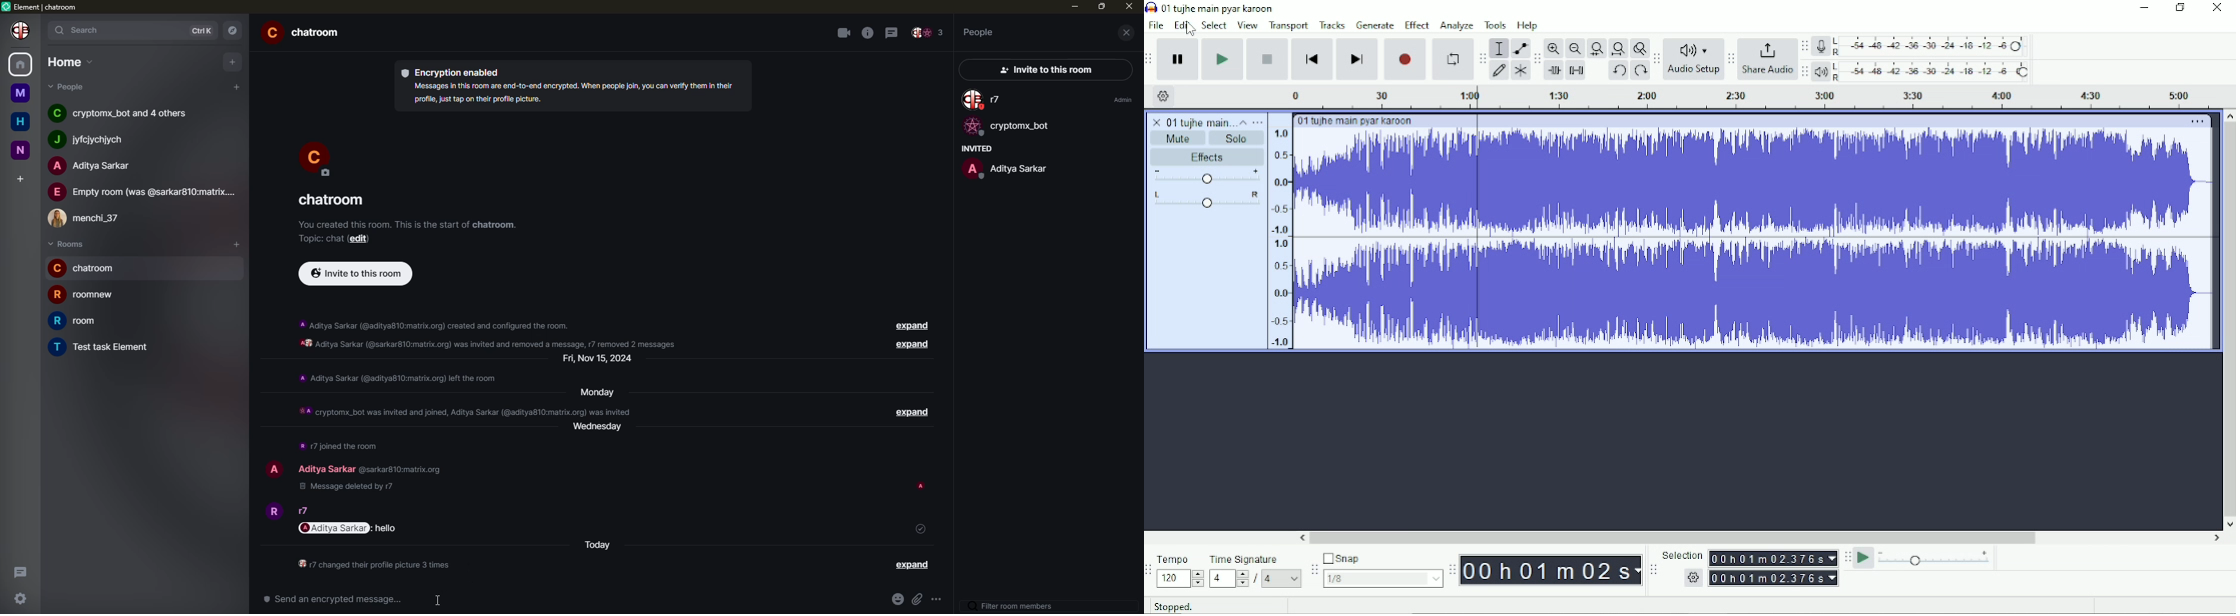 This screenshot has width=2240, height=616. What do you see at coordinates (202, 31) in the screenshot?
I see `ctrlK` at bounding box center [202, 31].